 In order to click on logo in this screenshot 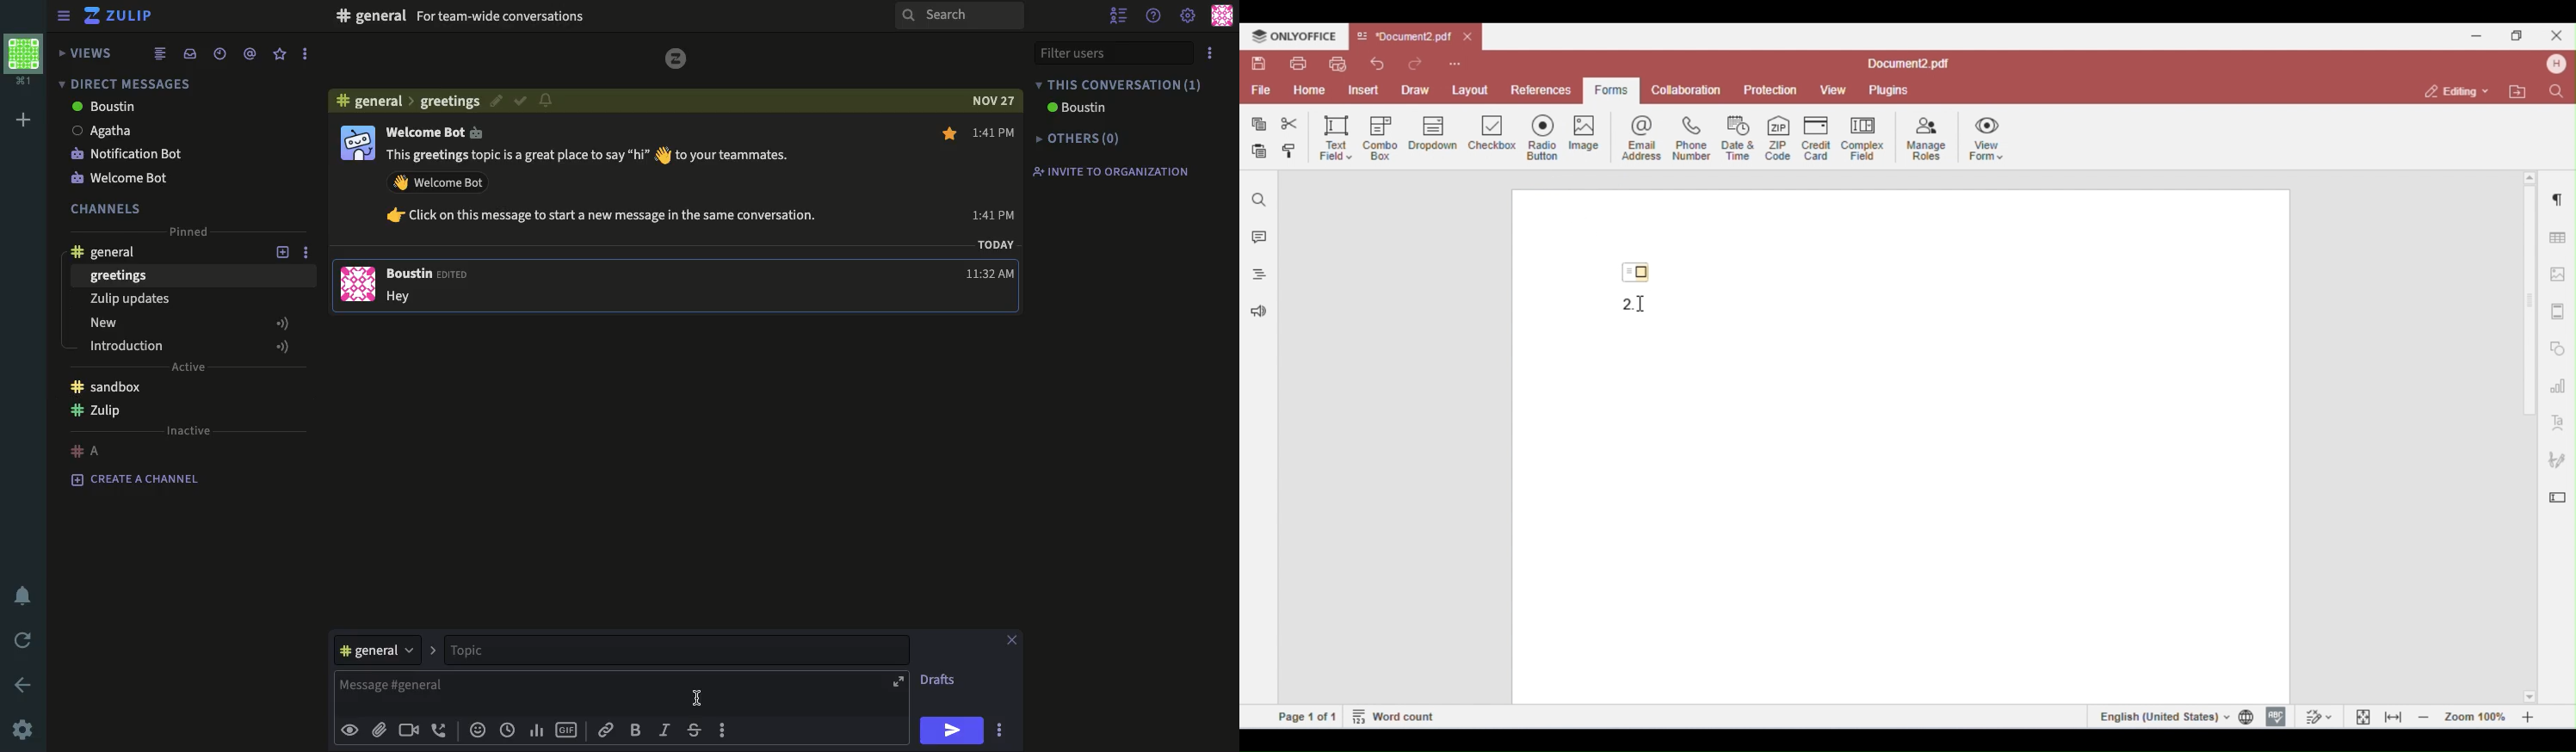, I will do `click(676, 59)`.